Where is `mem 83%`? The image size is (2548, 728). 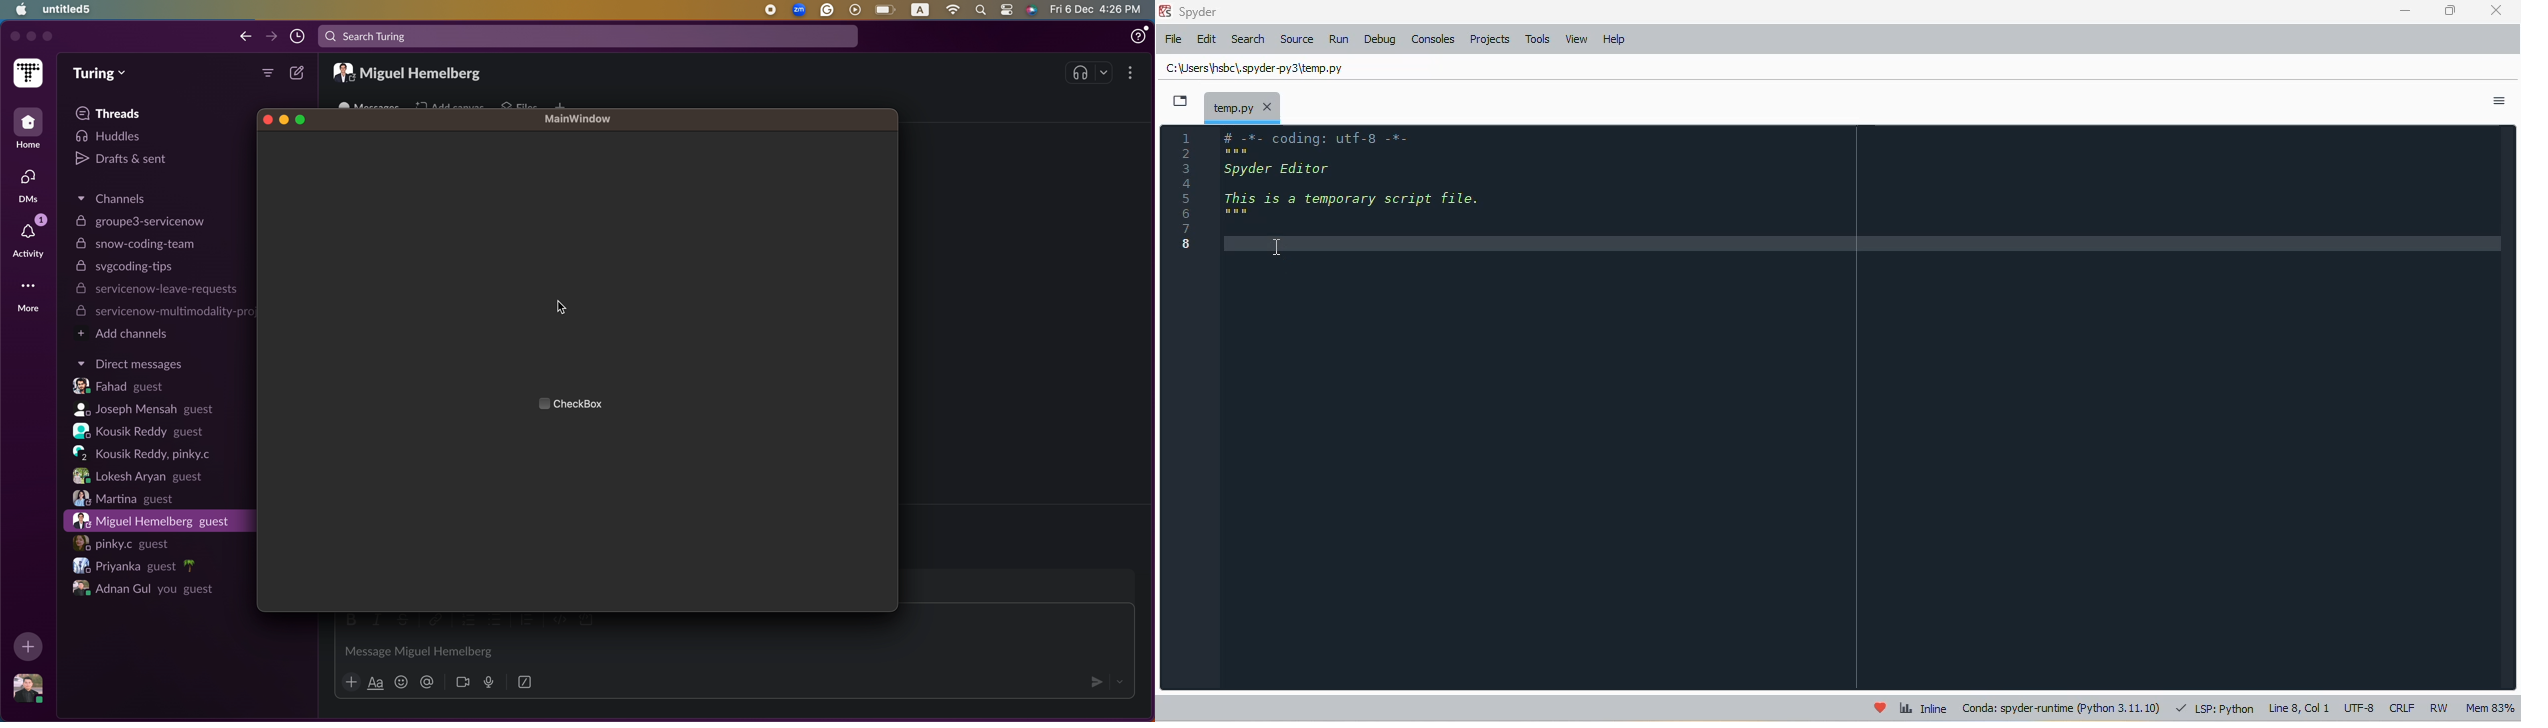 mem 83% is located at coordinates (2490, 708).